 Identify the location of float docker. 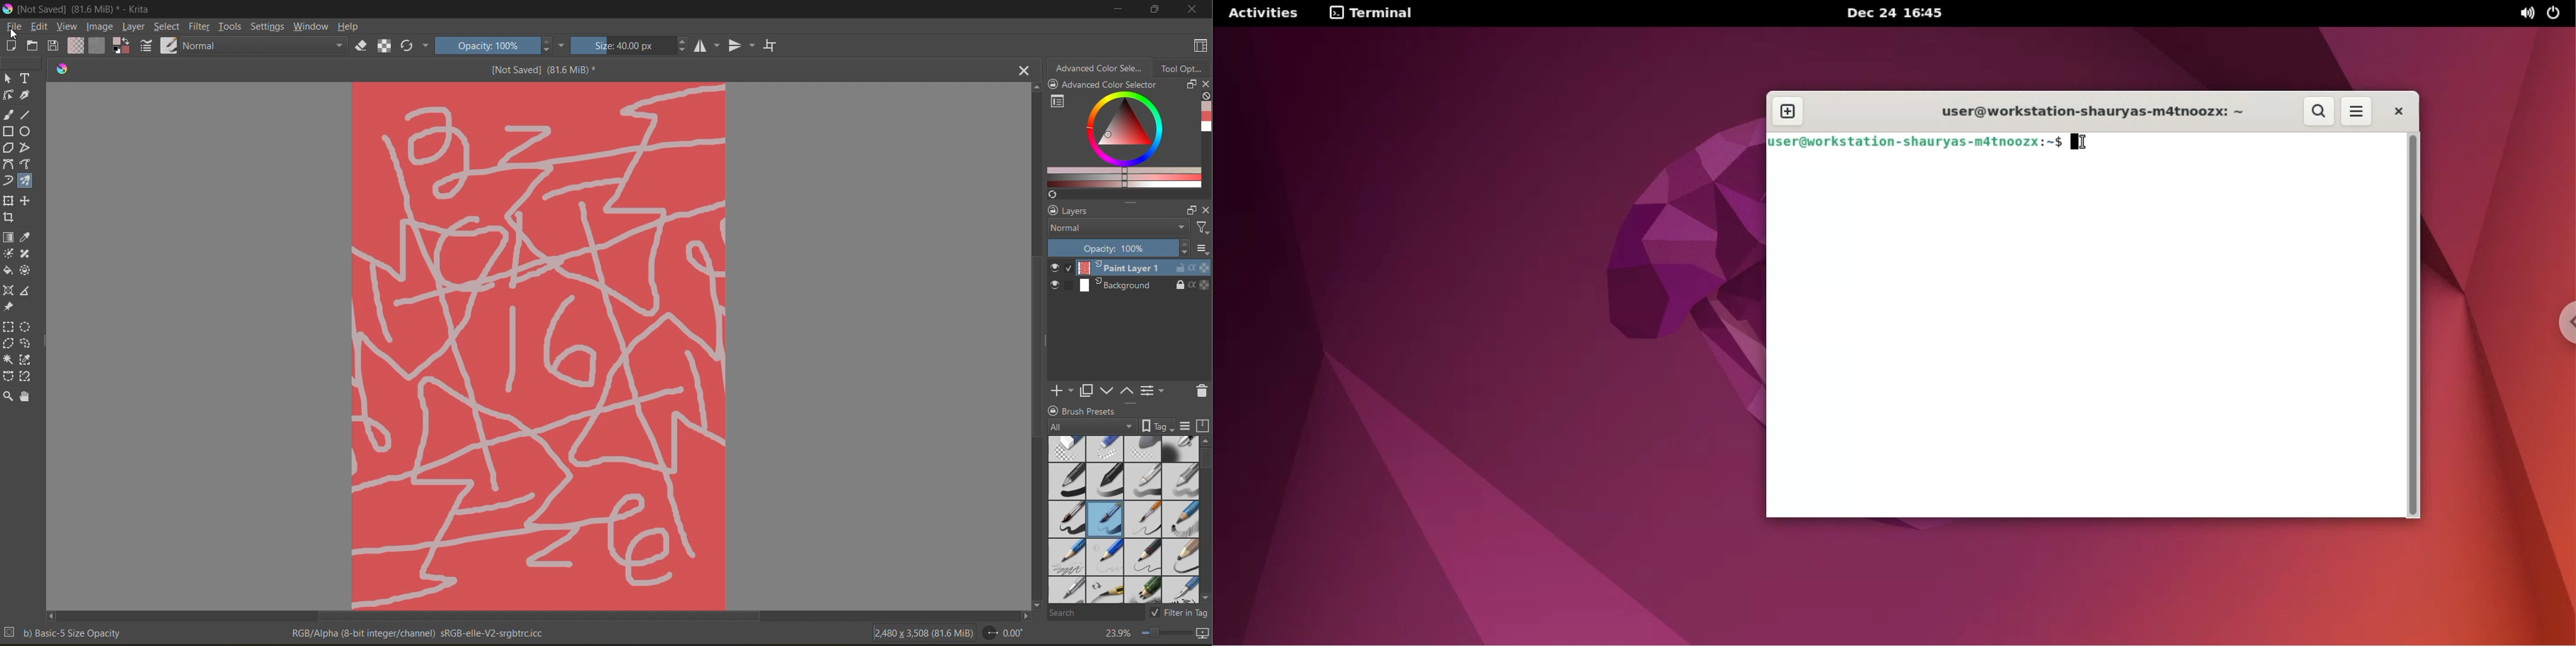
(1191, 211).